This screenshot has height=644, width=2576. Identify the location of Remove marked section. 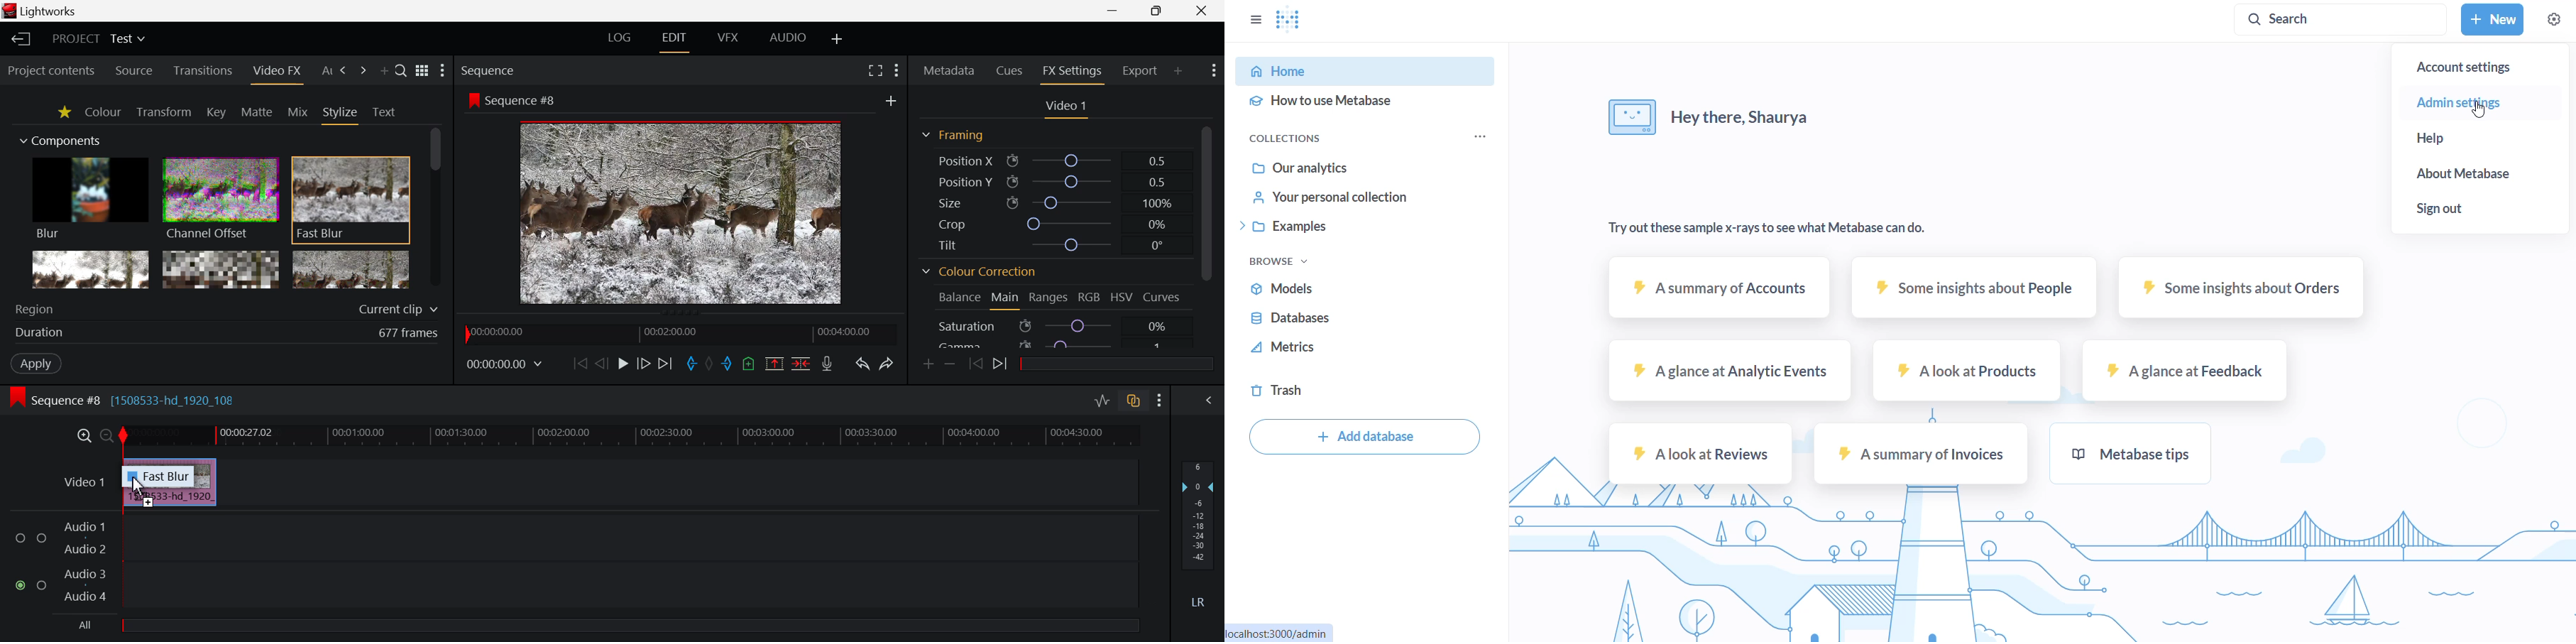
(776, 364).